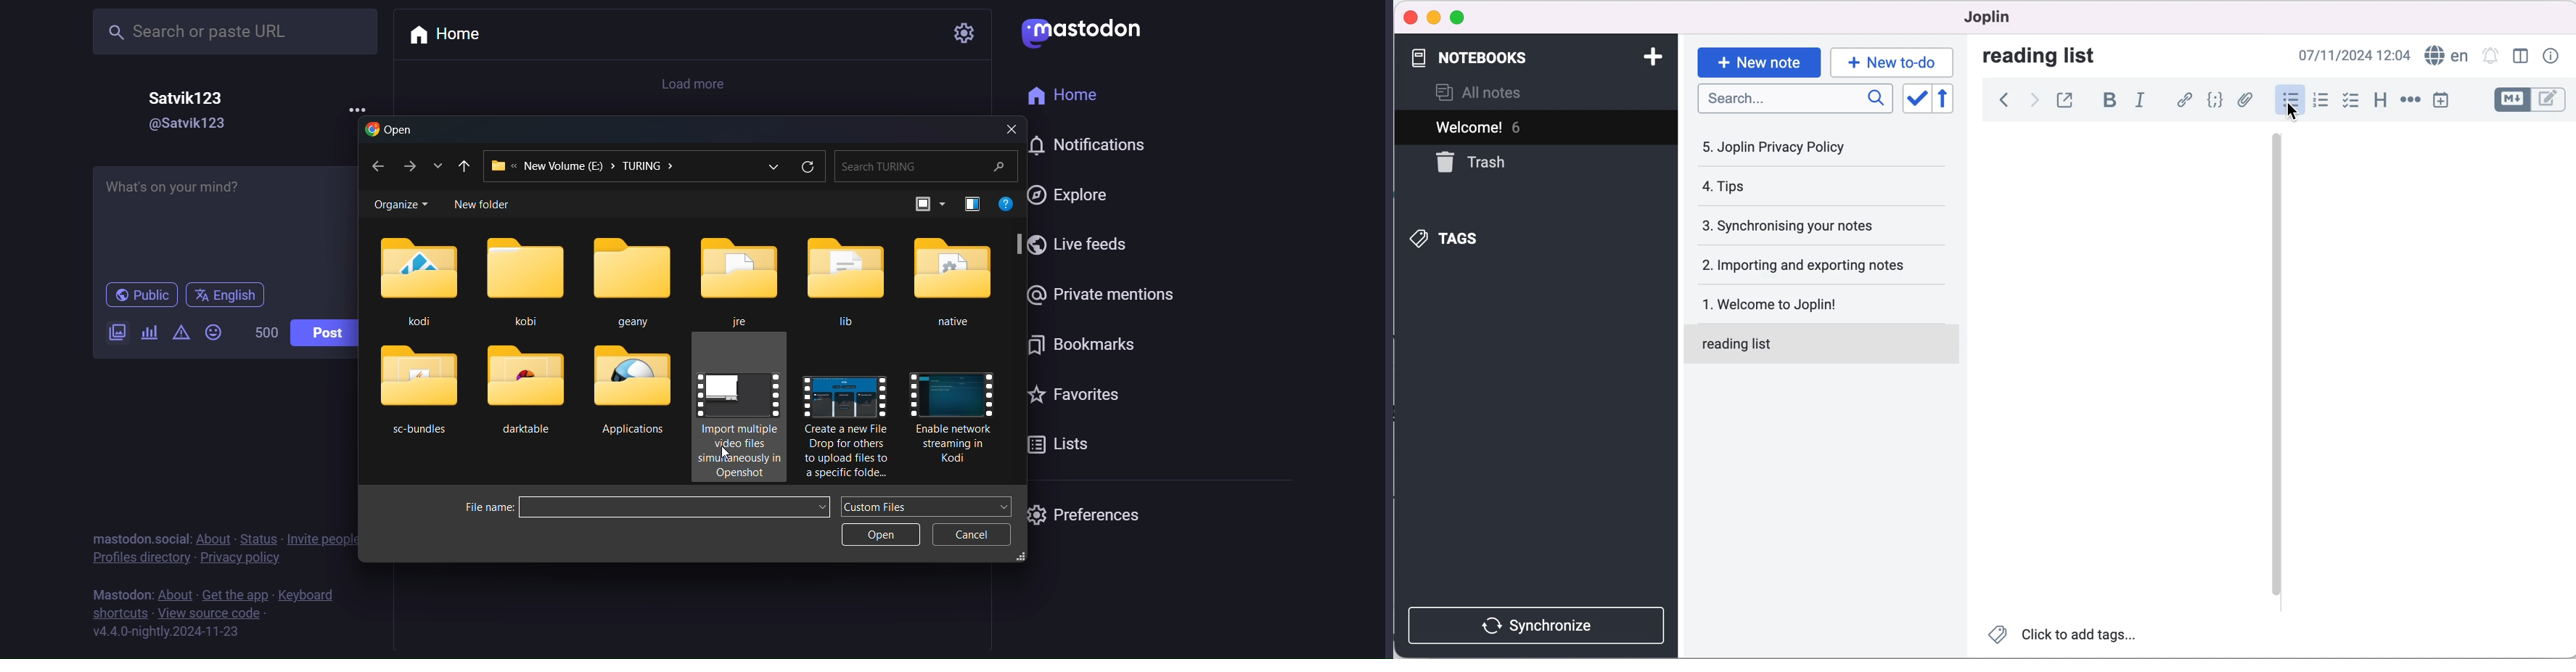 Image resolution: width=2576 pixels, height=672 pixels. What do you see at coordinates (2053, 57) in the screenshot?
I see `reading list` at bounding box center [2053, 57].